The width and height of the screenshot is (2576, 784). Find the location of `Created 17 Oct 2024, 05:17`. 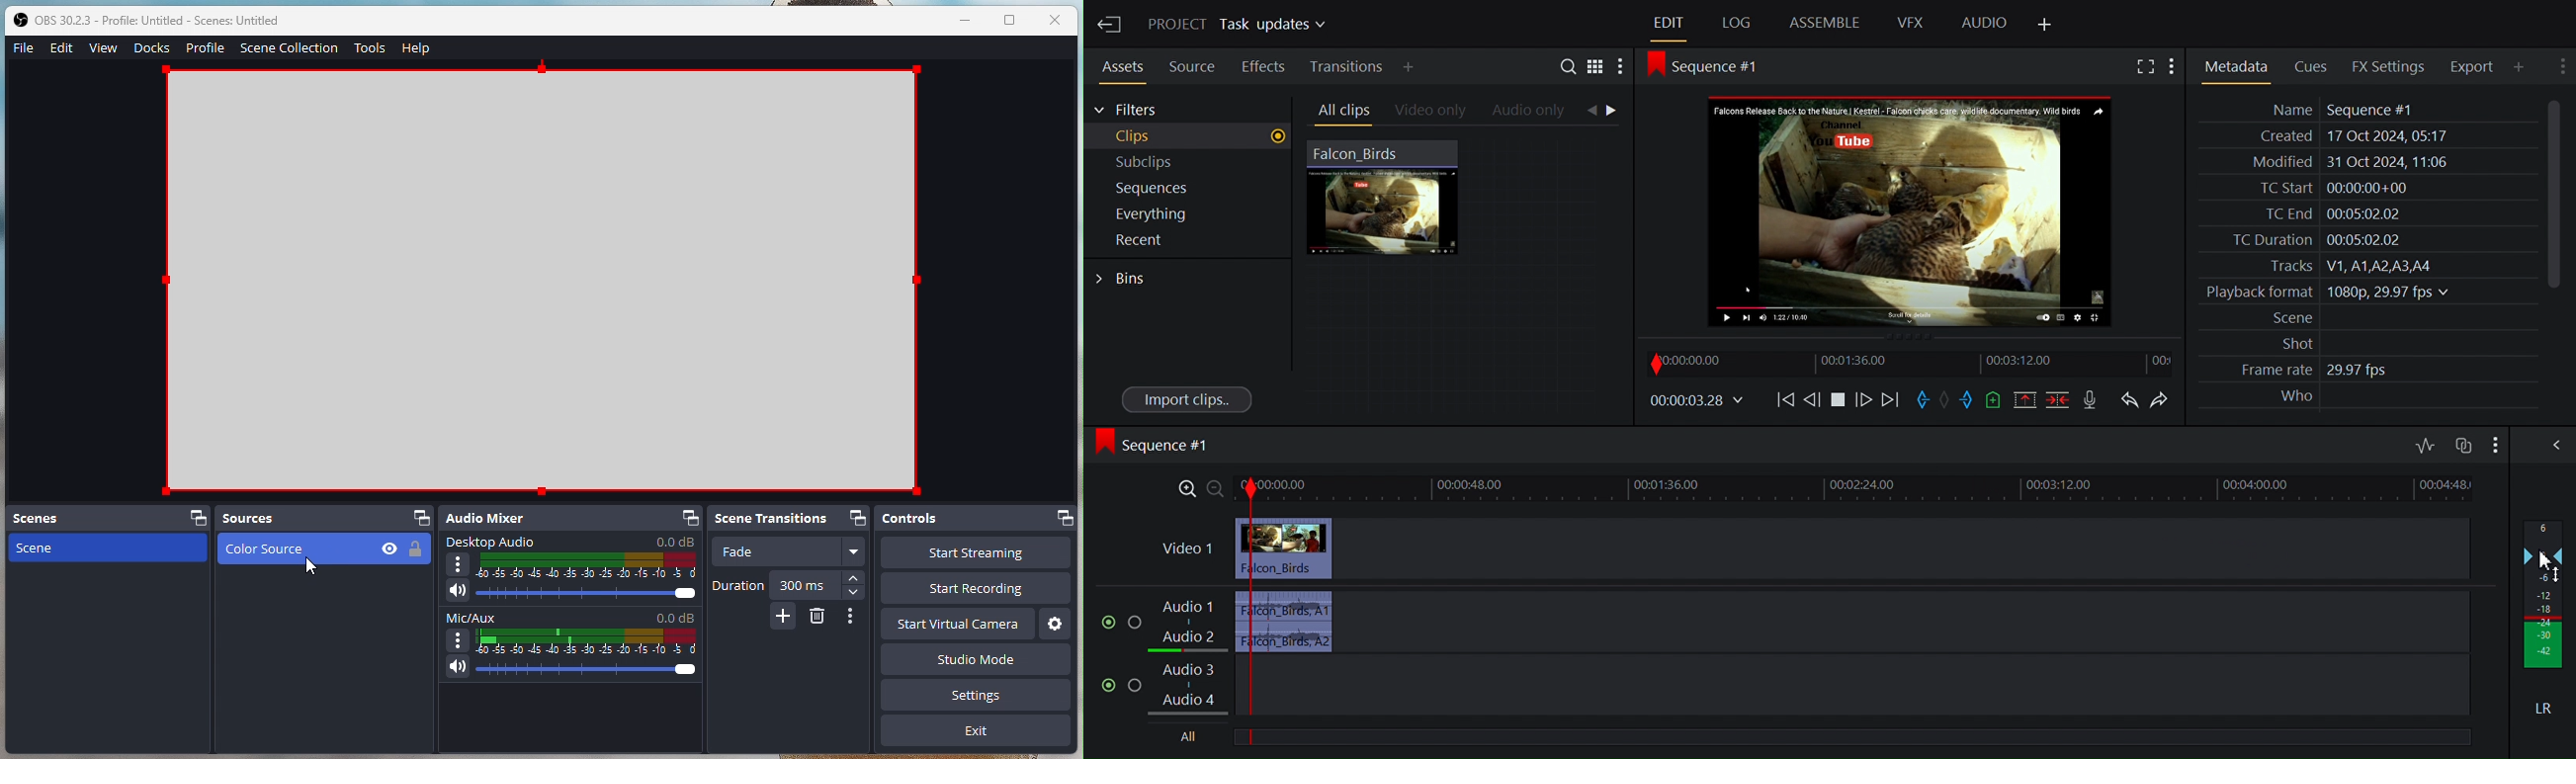

Created 17 Oct 2024, 05:17 is located at coordinates (2348, 136).